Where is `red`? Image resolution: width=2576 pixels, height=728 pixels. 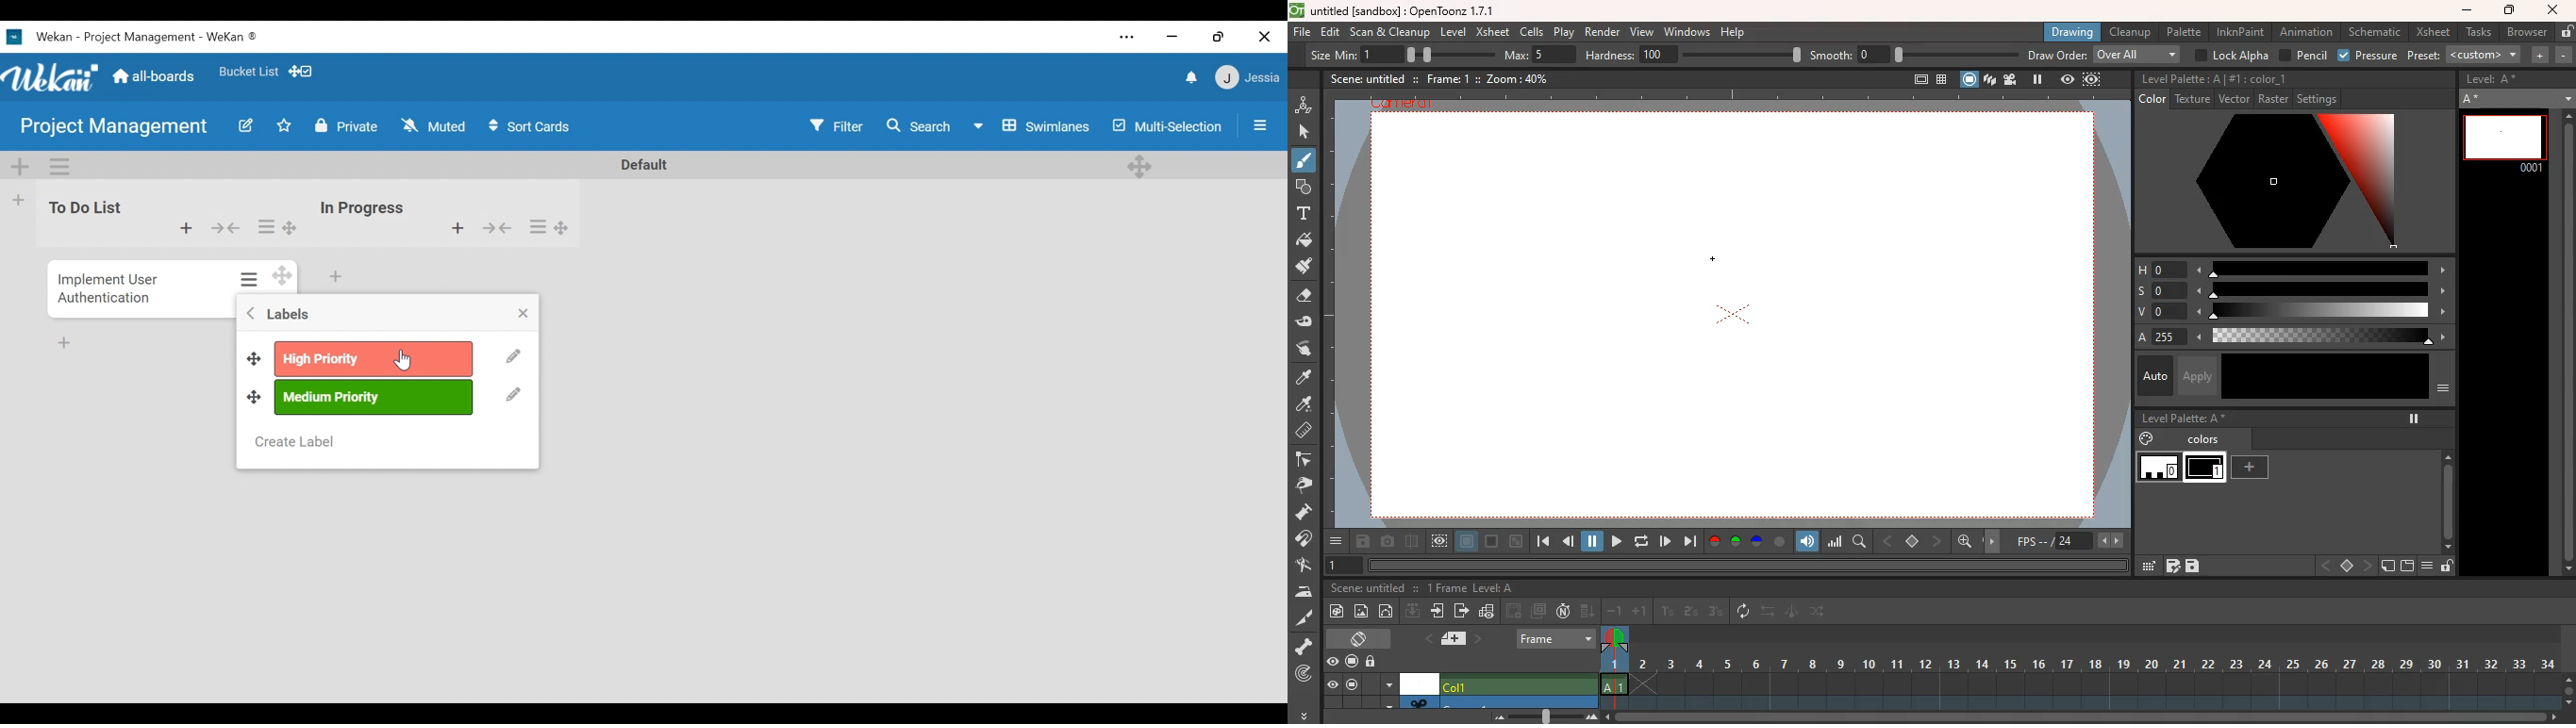 red is located at coordinates (1714, 541).